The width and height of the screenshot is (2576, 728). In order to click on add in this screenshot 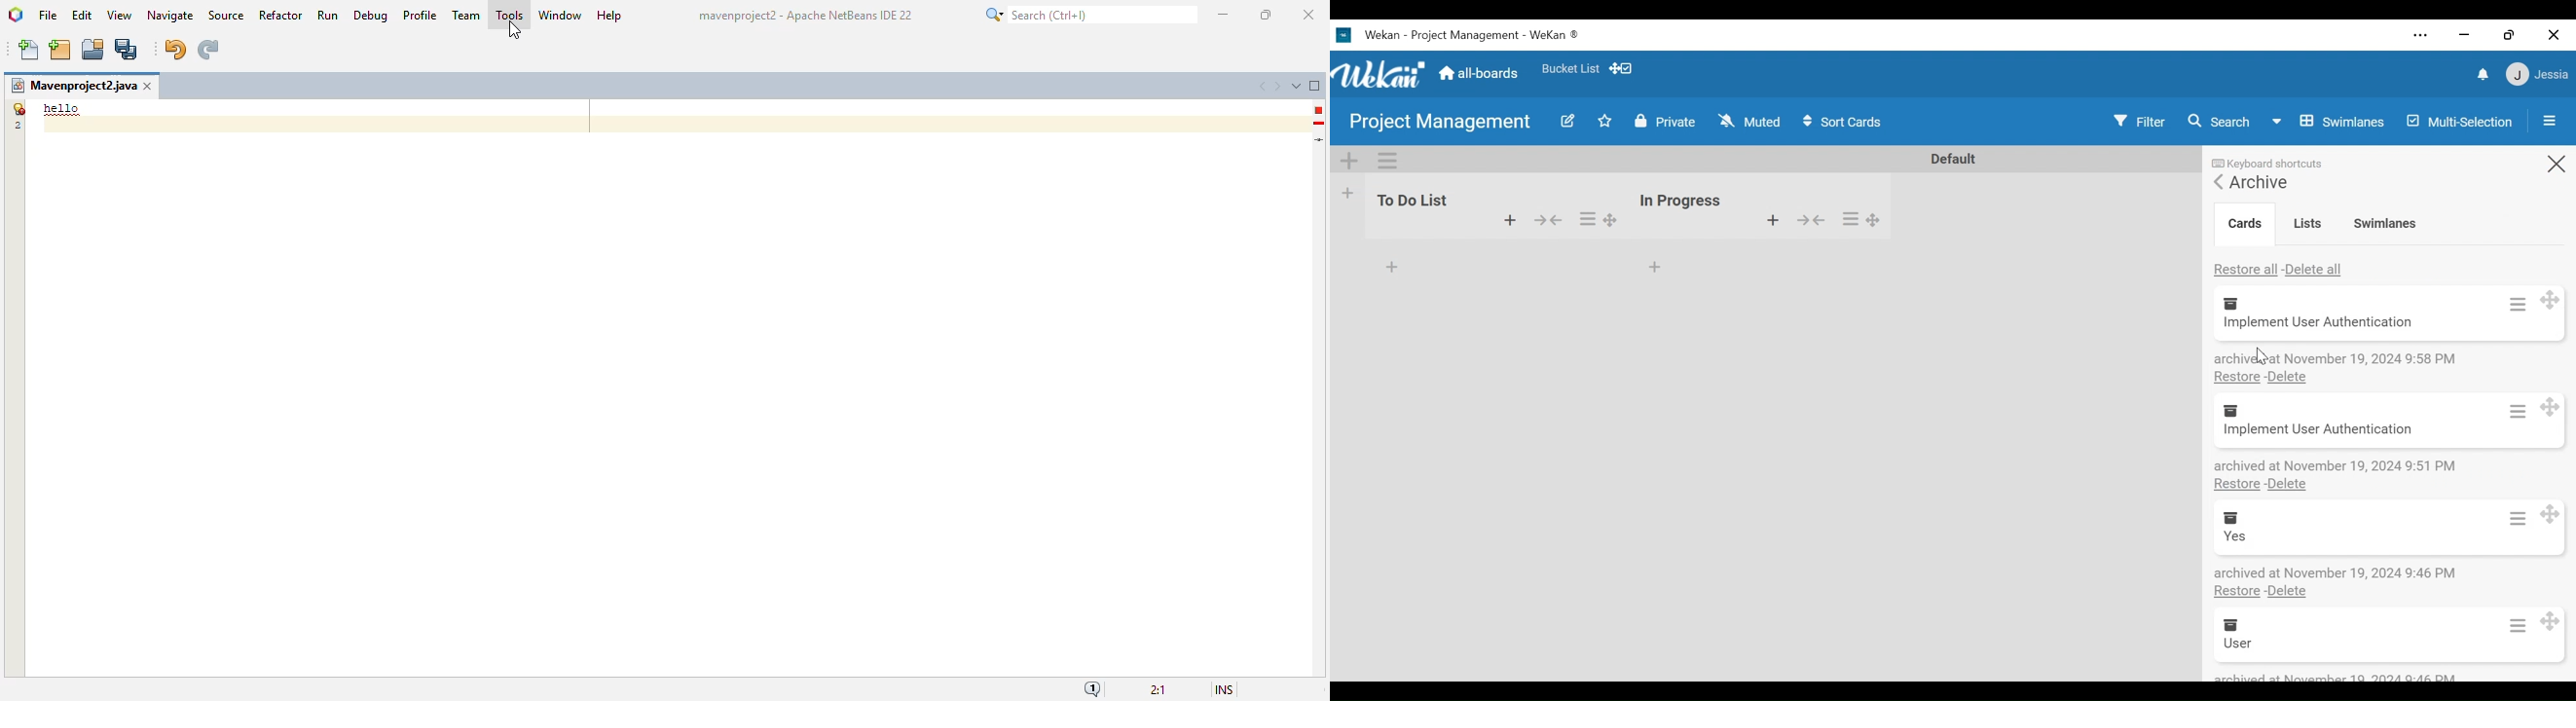, I will do `click(1654, 271)`.